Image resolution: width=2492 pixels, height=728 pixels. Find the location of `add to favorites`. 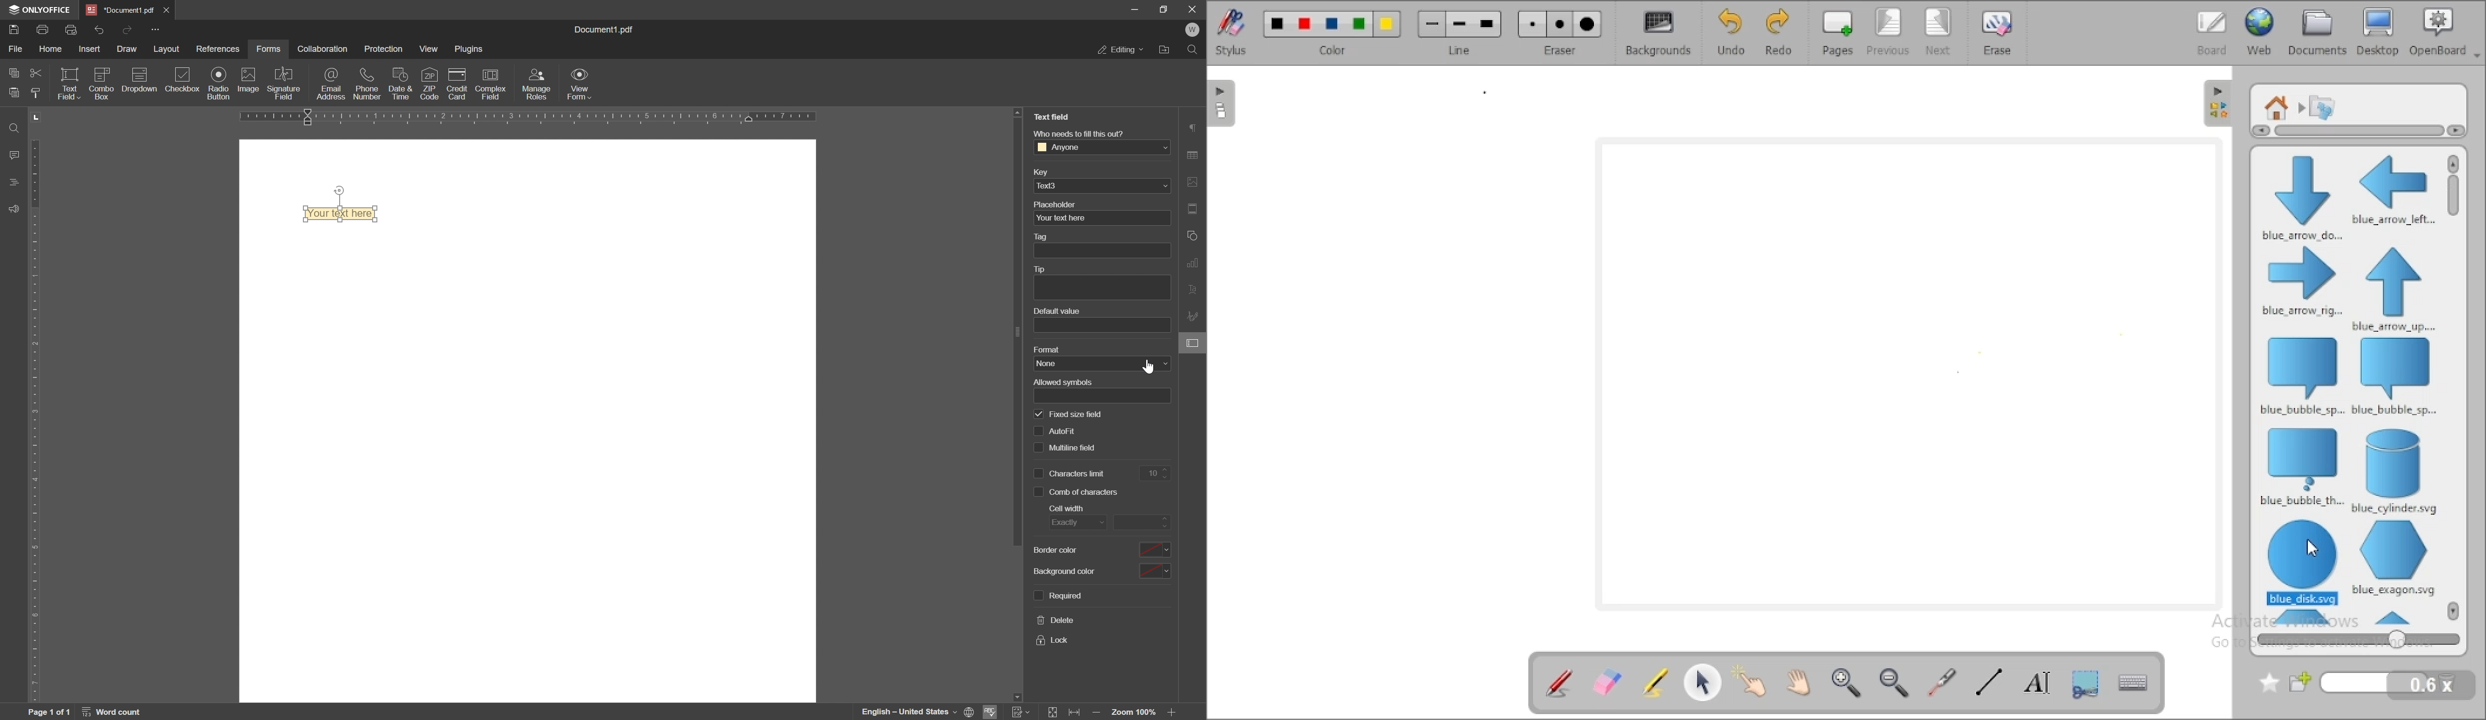

add to favorites is located at coordinates (2269, 683).